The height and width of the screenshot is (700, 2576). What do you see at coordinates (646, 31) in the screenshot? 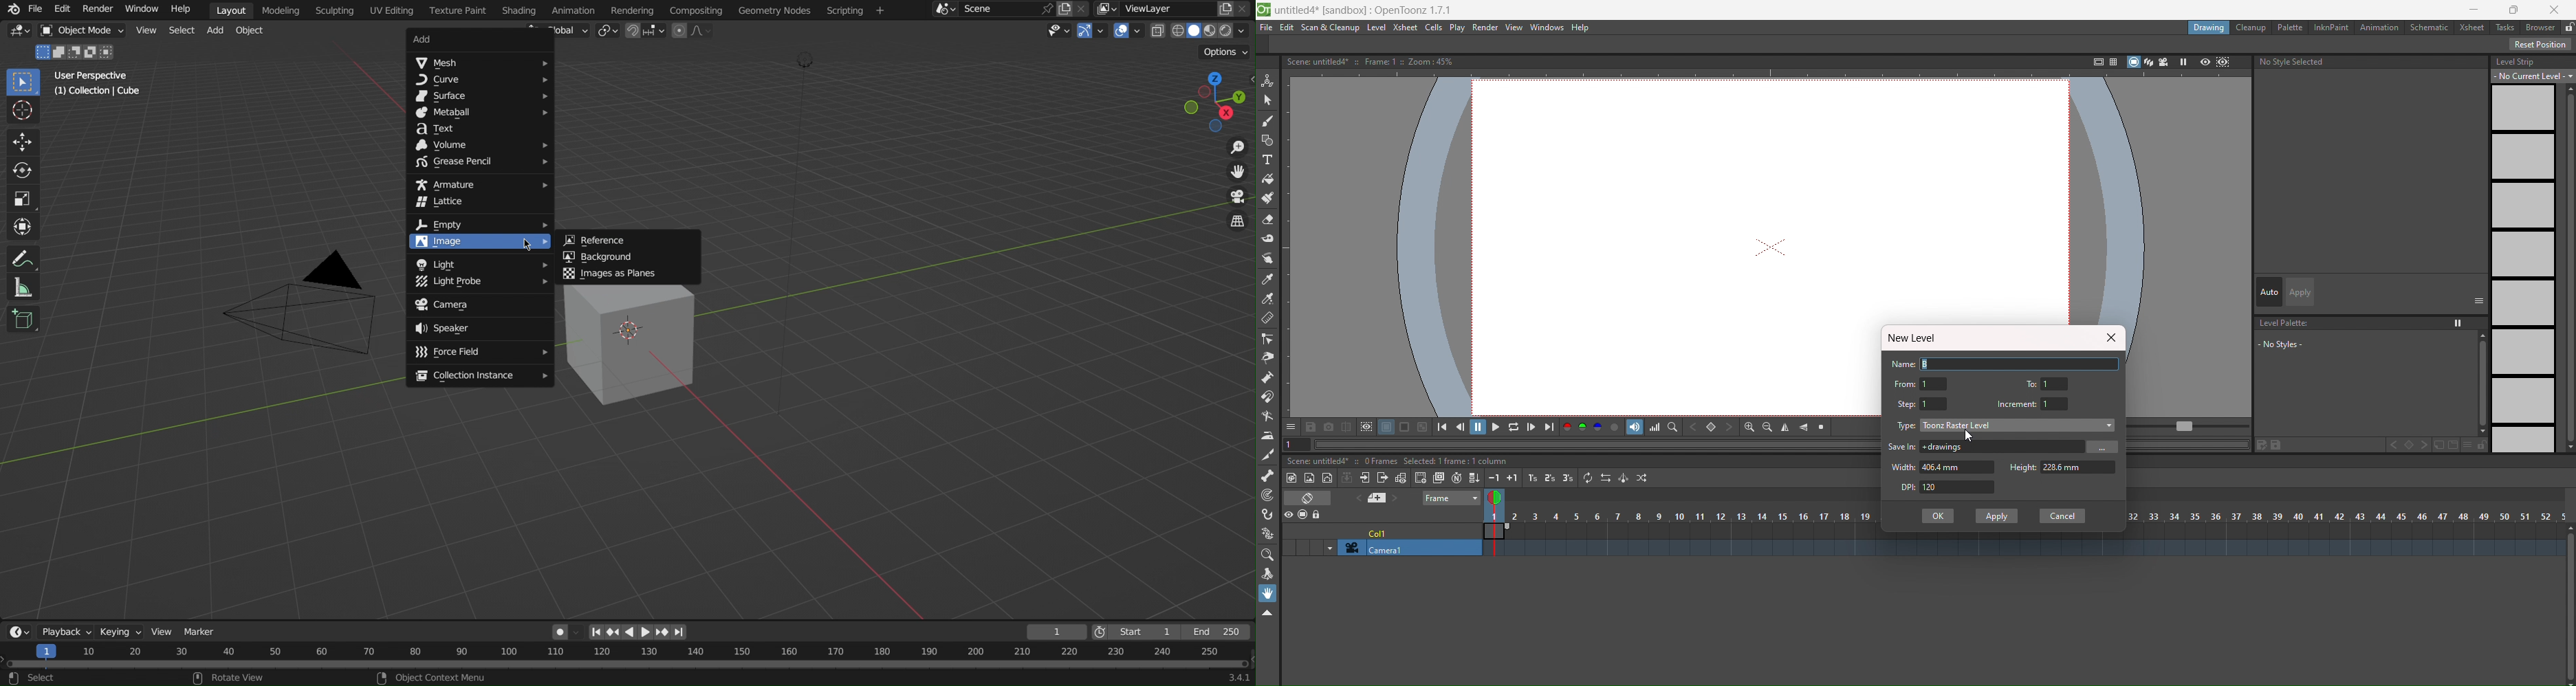
I see `Snapping` at bounding box center [646, 31].